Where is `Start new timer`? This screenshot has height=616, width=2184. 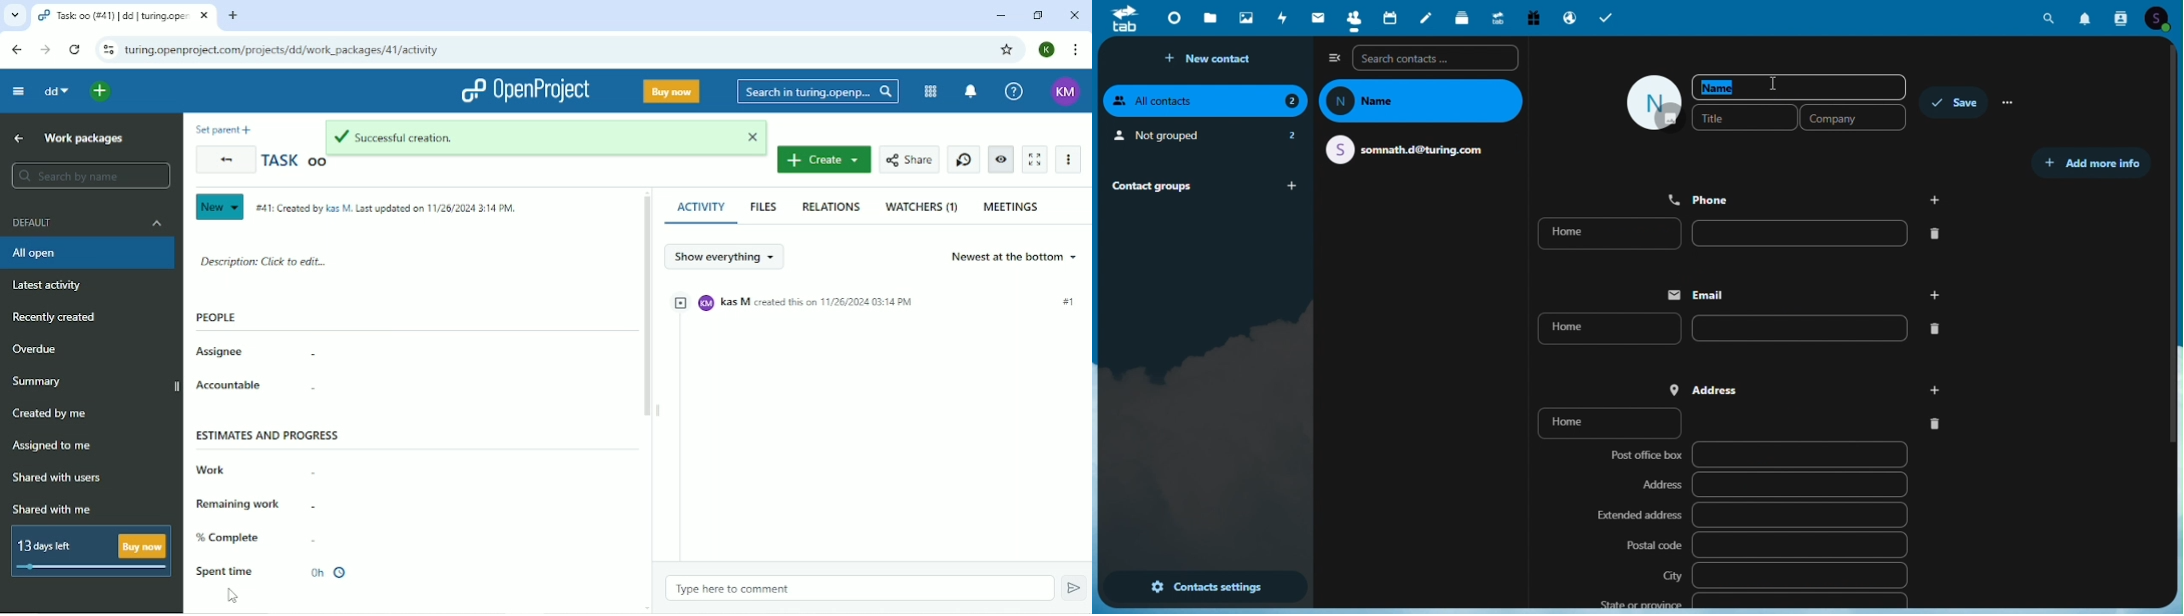 Start new timer is located at coordinates (963, 160).